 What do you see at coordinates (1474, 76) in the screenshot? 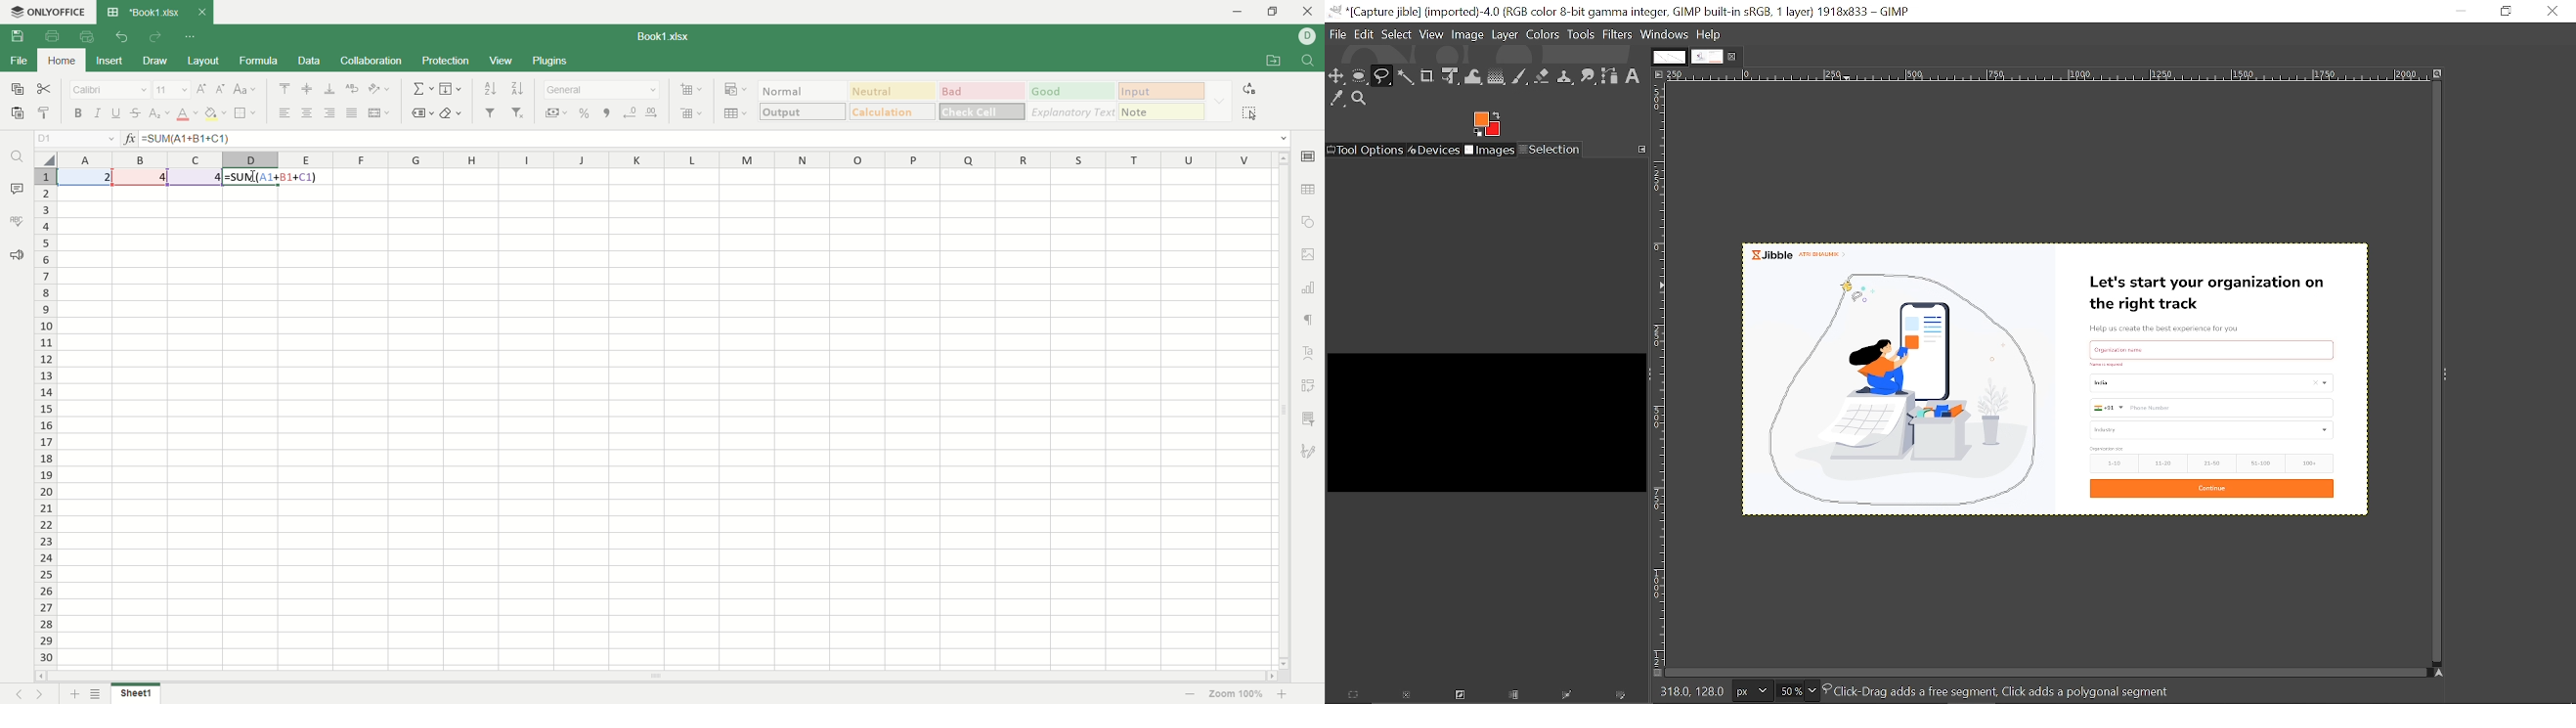
I see `Wrap text tool` at bounding box center [1474, 76].